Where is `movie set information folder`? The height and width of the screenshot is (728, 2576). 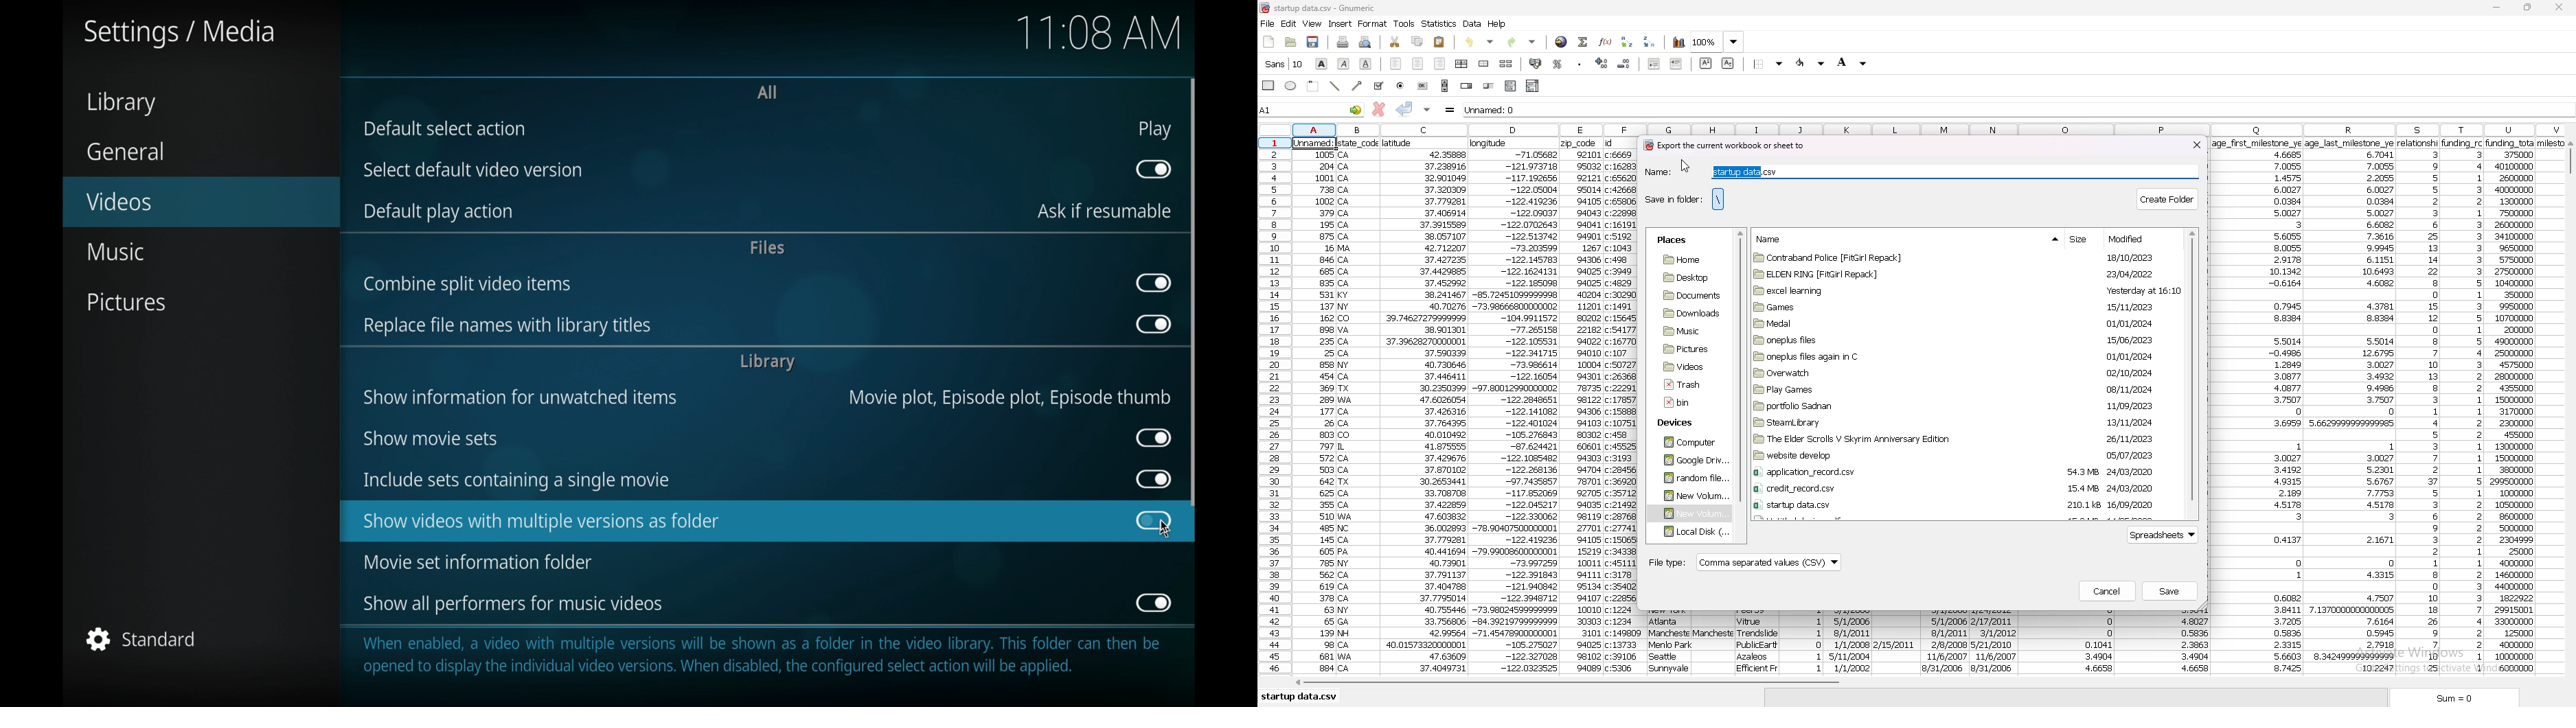 movie set information folder is located at coordinates (477, 562).